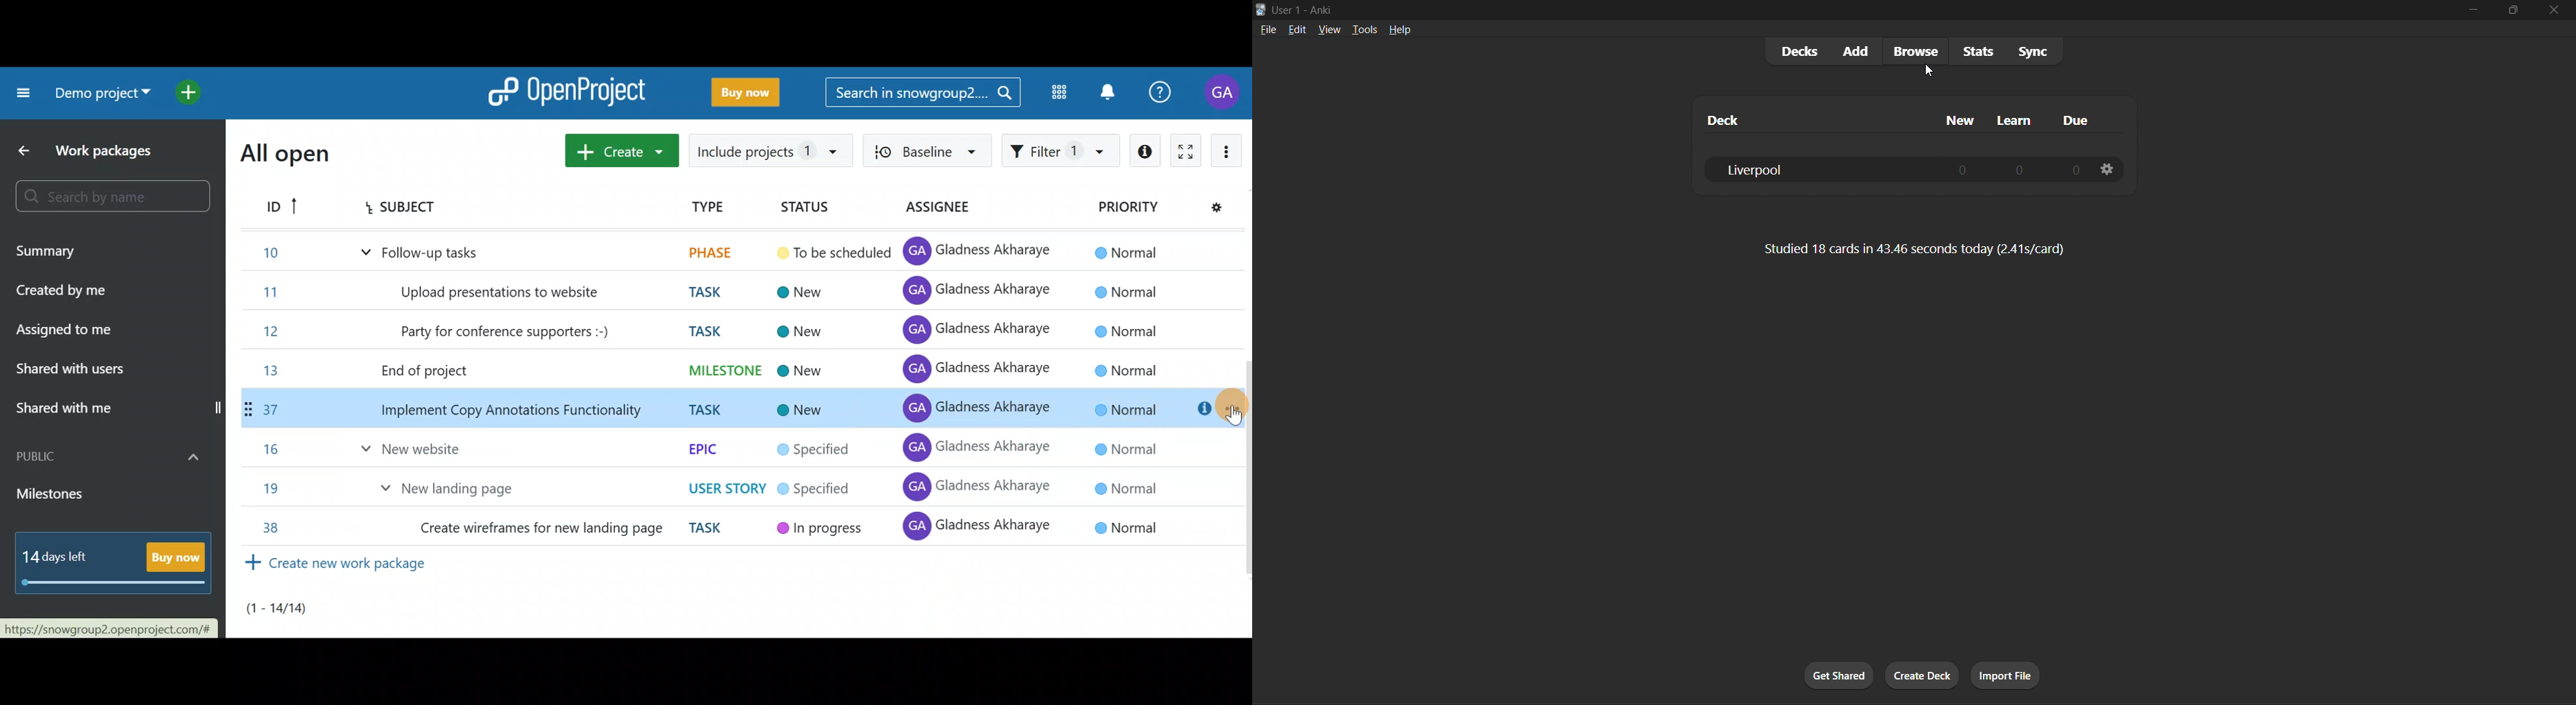  Describe the element at coordinates (455, 488) in the screenshot. I see `New landing page` at that location.